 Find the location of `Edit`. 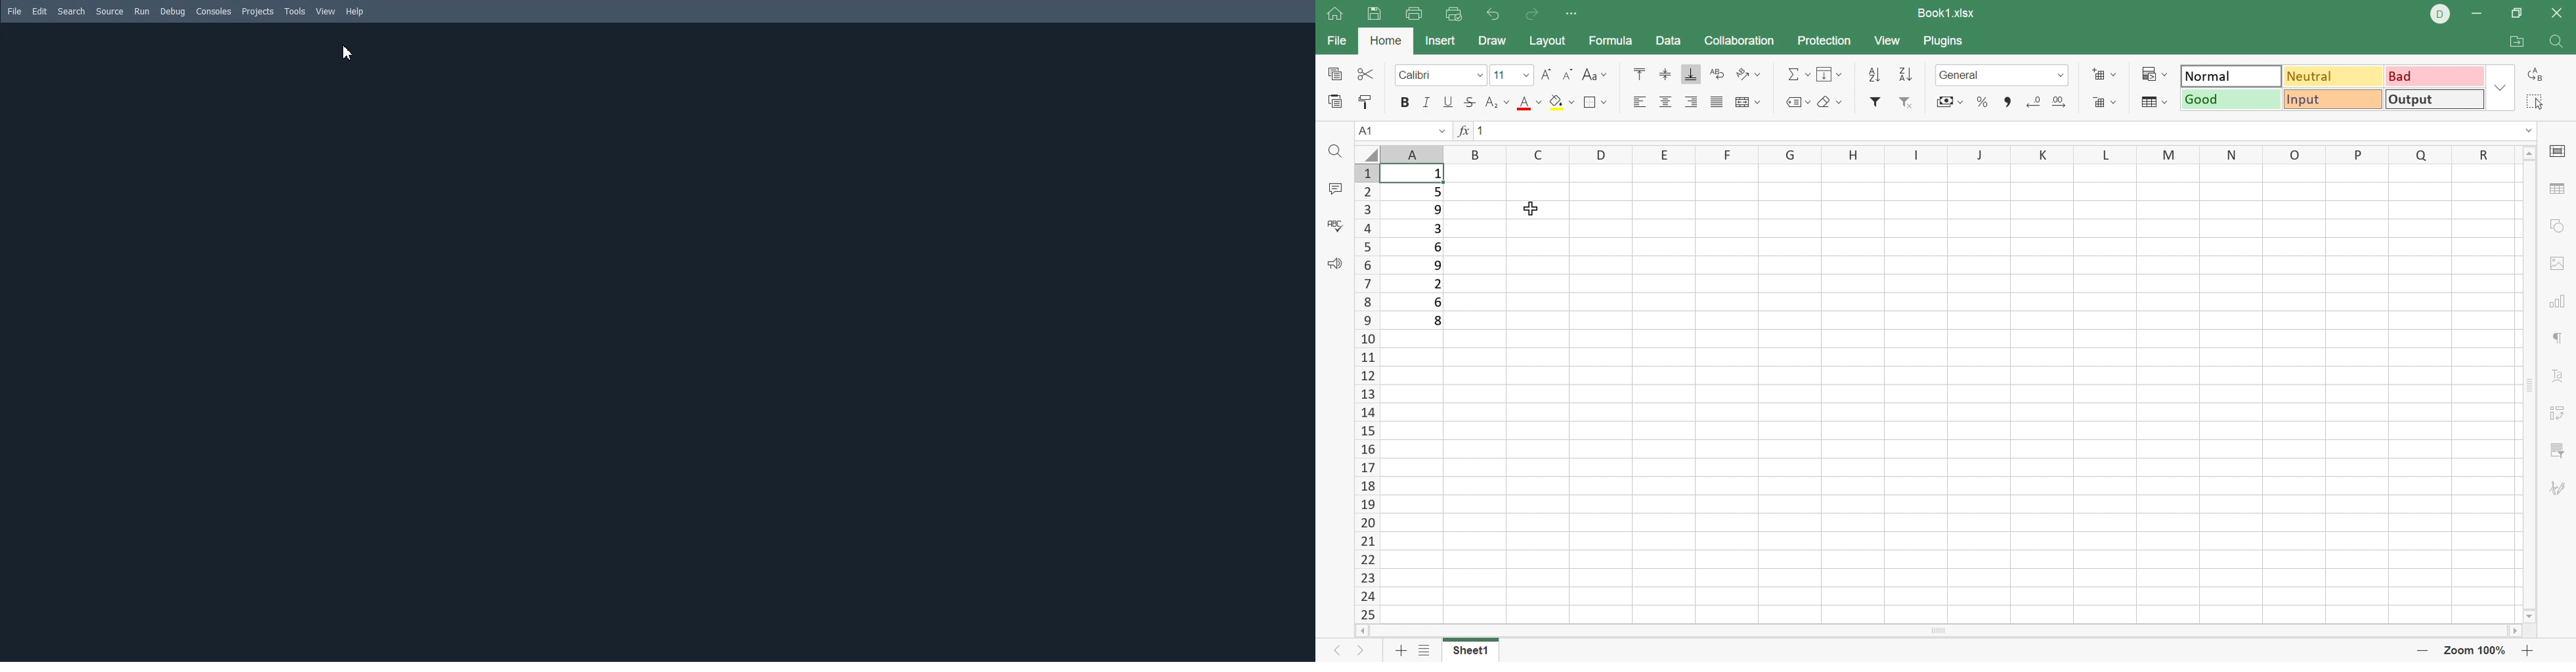

Edit is located at coordinates (40, 11).